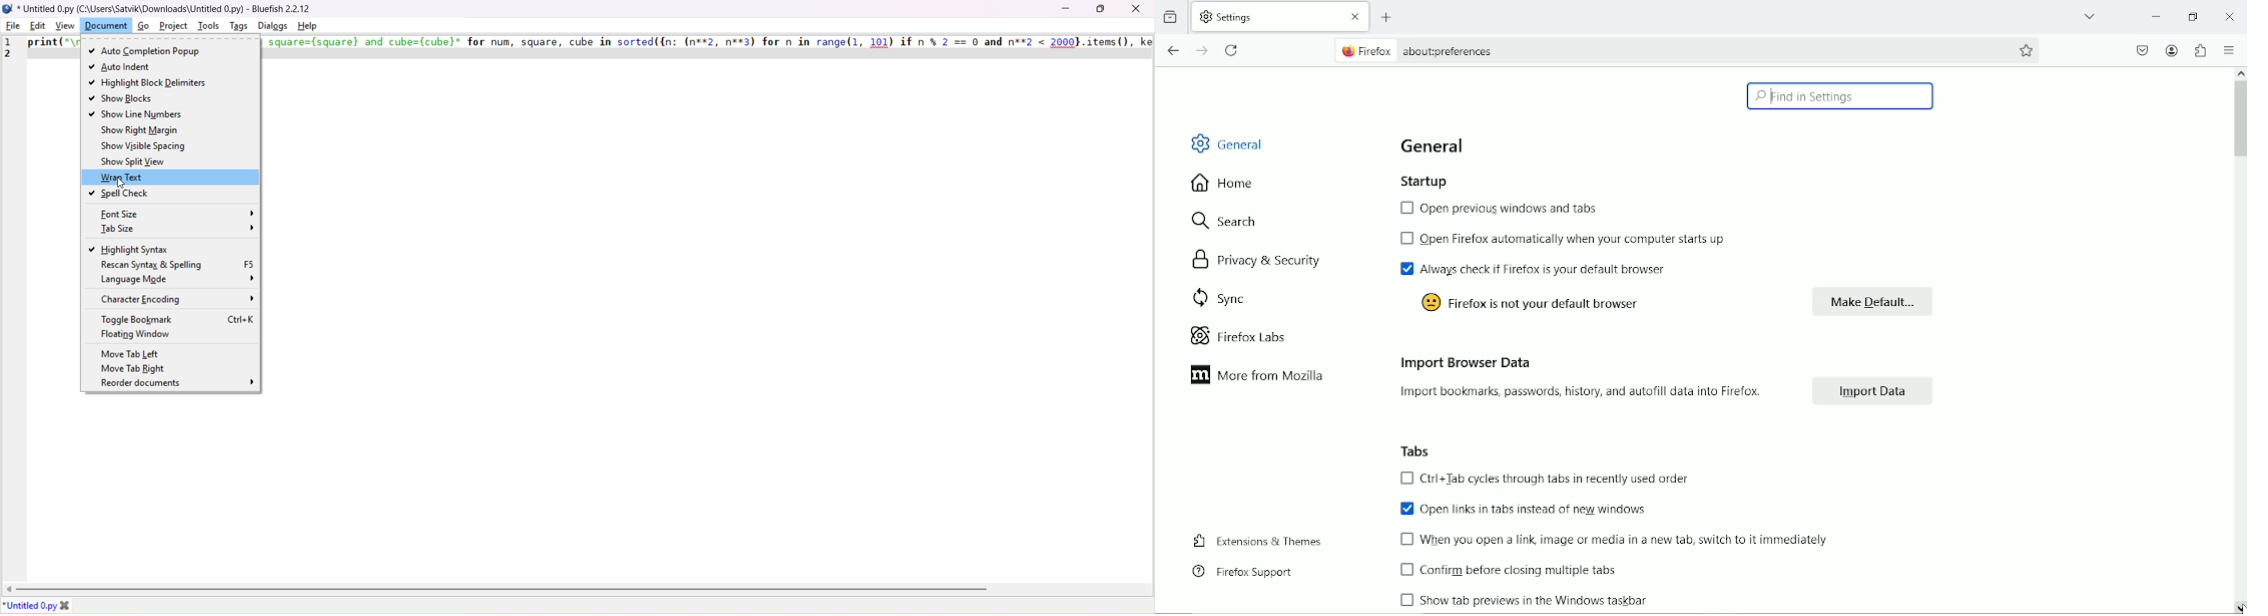 The width and height of the screenshot is (2268, 616). Describe the element at coordinates (2143, 50) in the screenshot. I see `save to pocket` at that location.